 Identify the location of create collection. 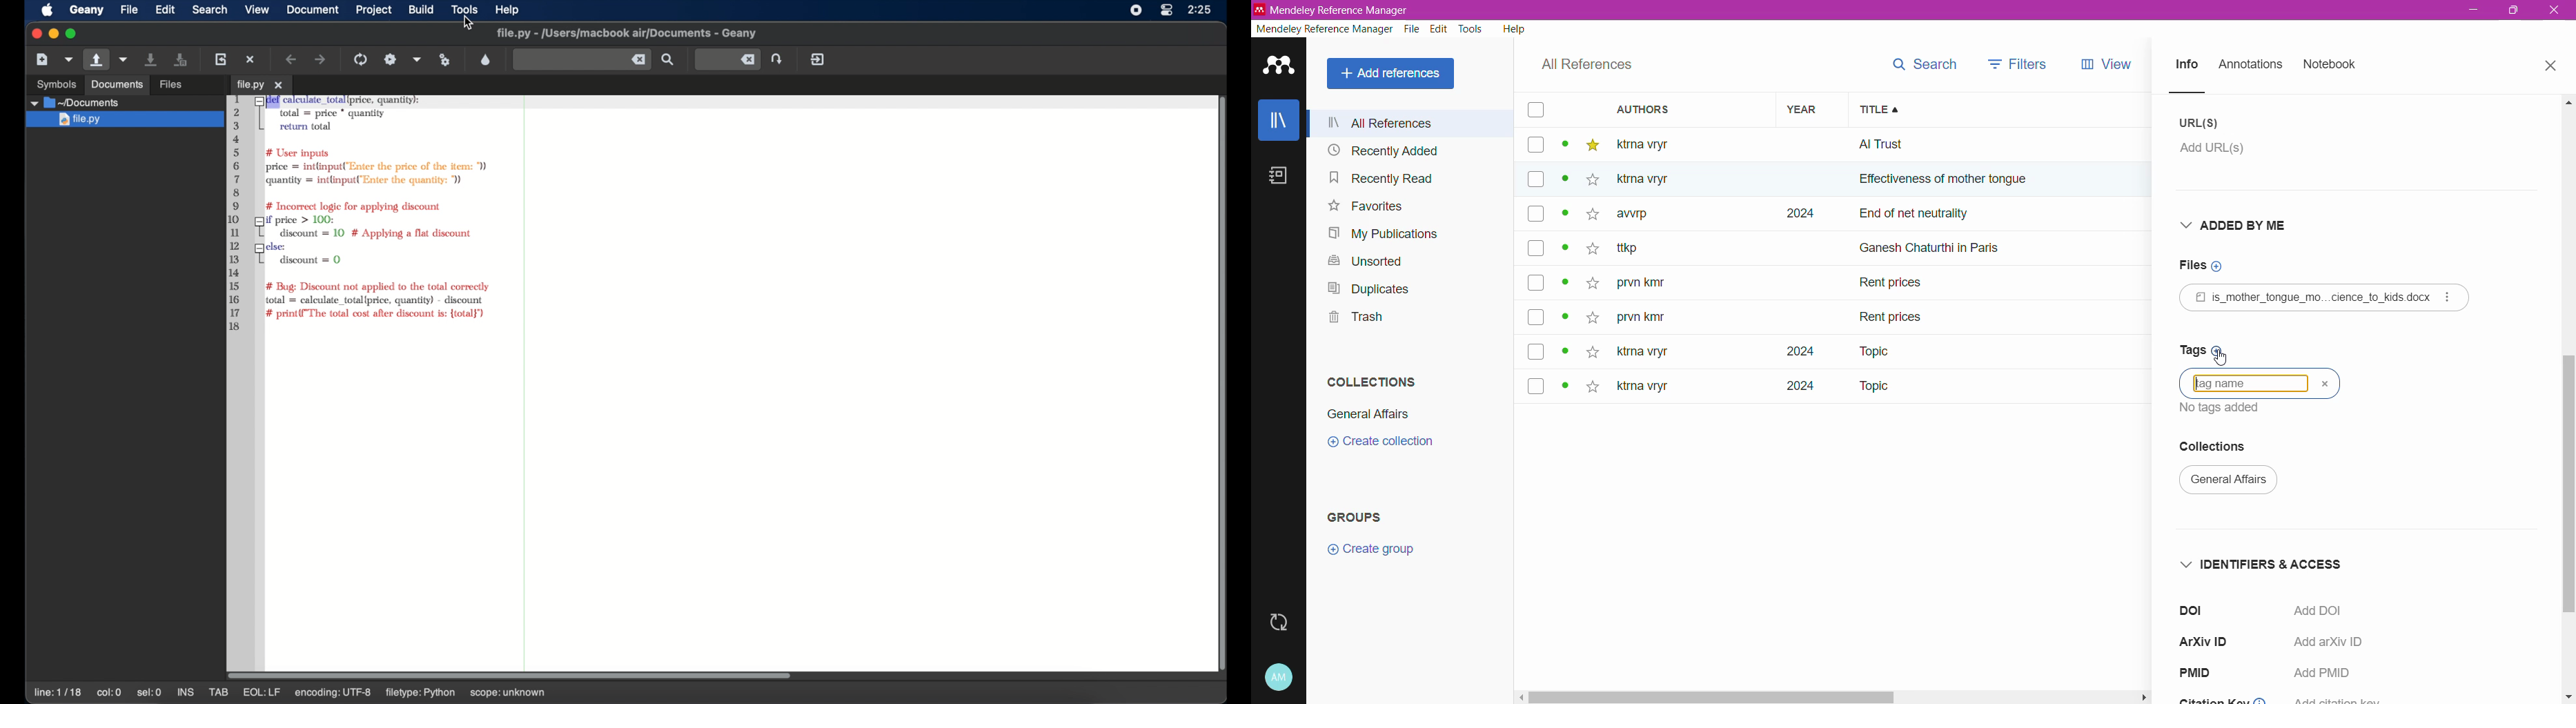
(1390, 446).